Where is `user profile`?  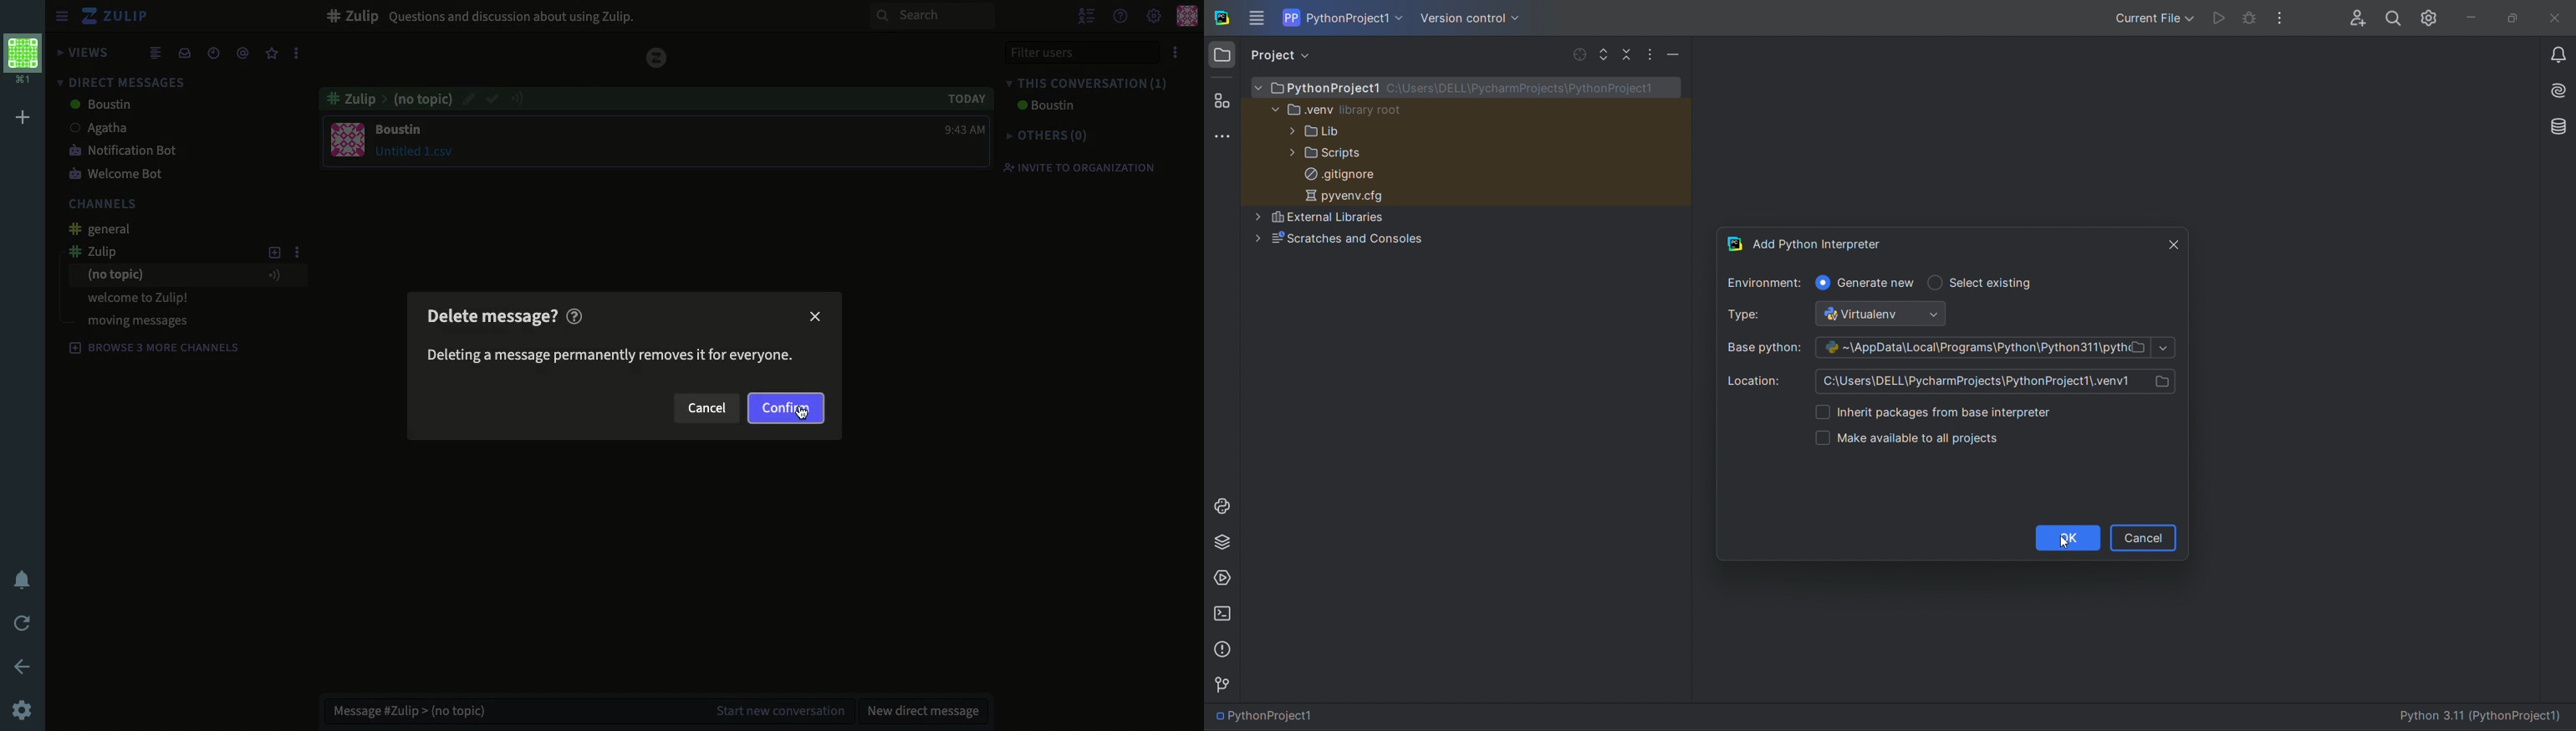 user profile is located at coordinates (349, 140).